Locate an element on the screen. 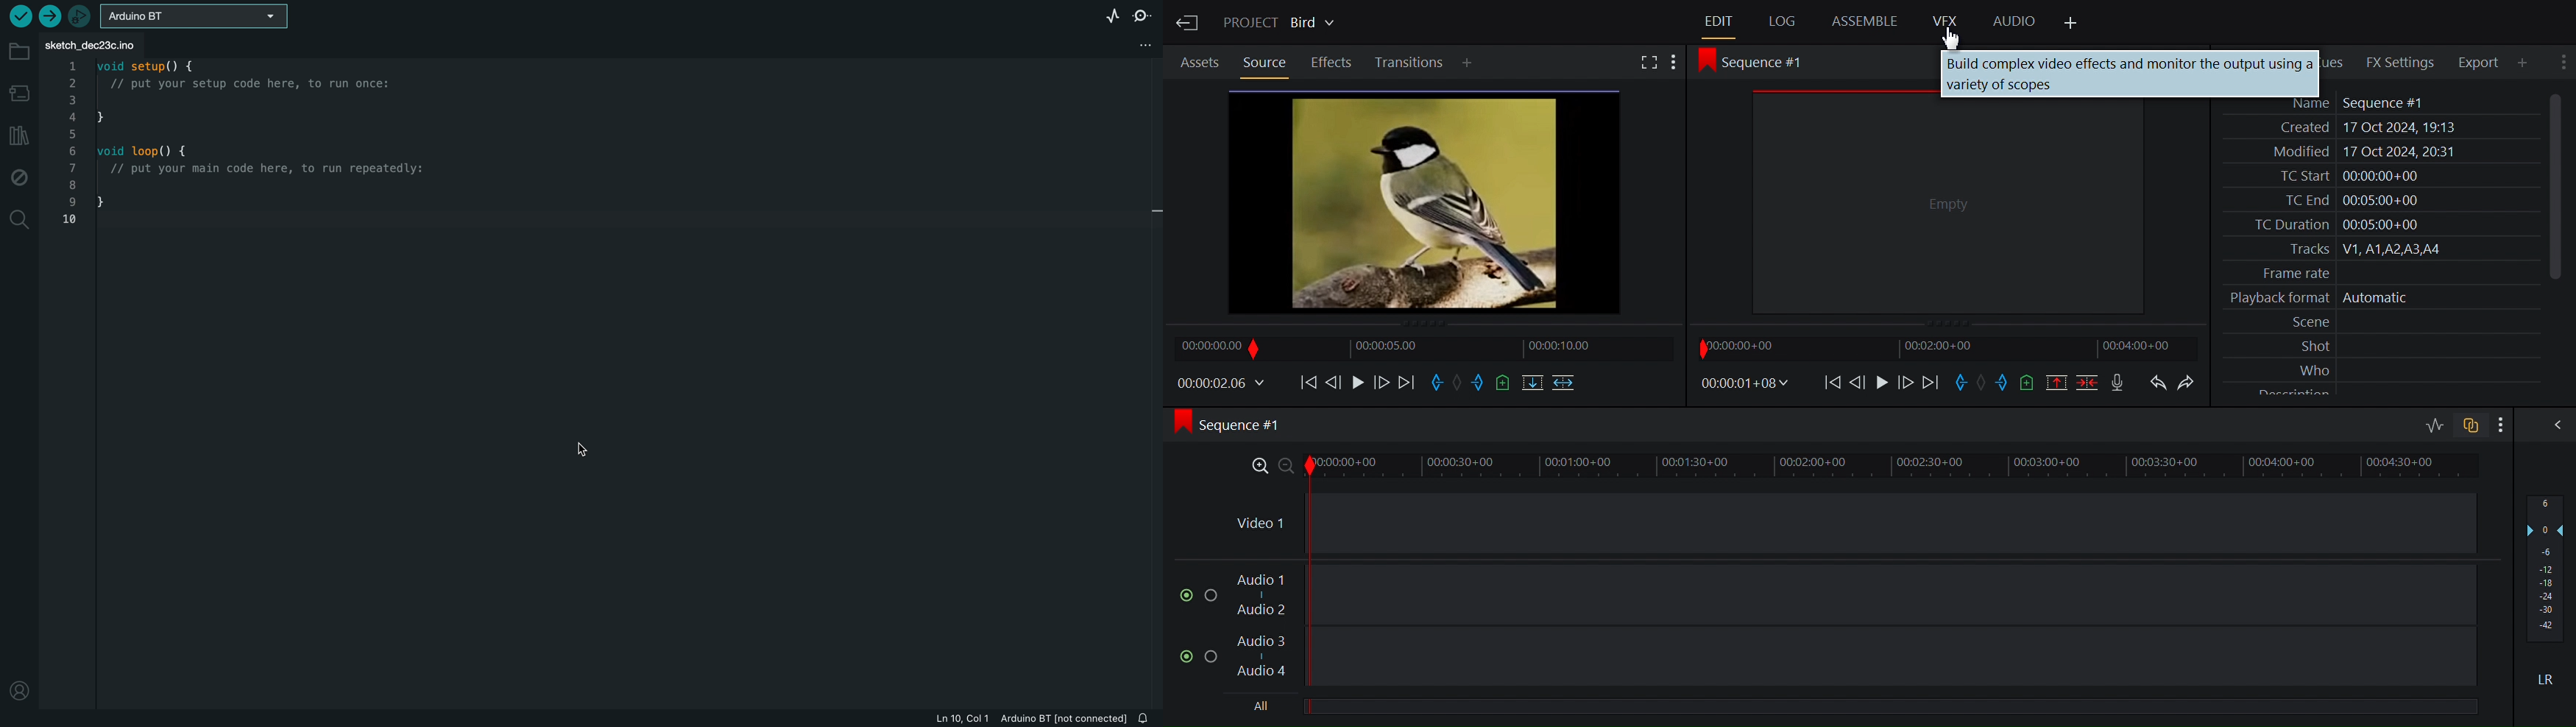  Vertical Scroll bar is located at coordinates (2556, 188).